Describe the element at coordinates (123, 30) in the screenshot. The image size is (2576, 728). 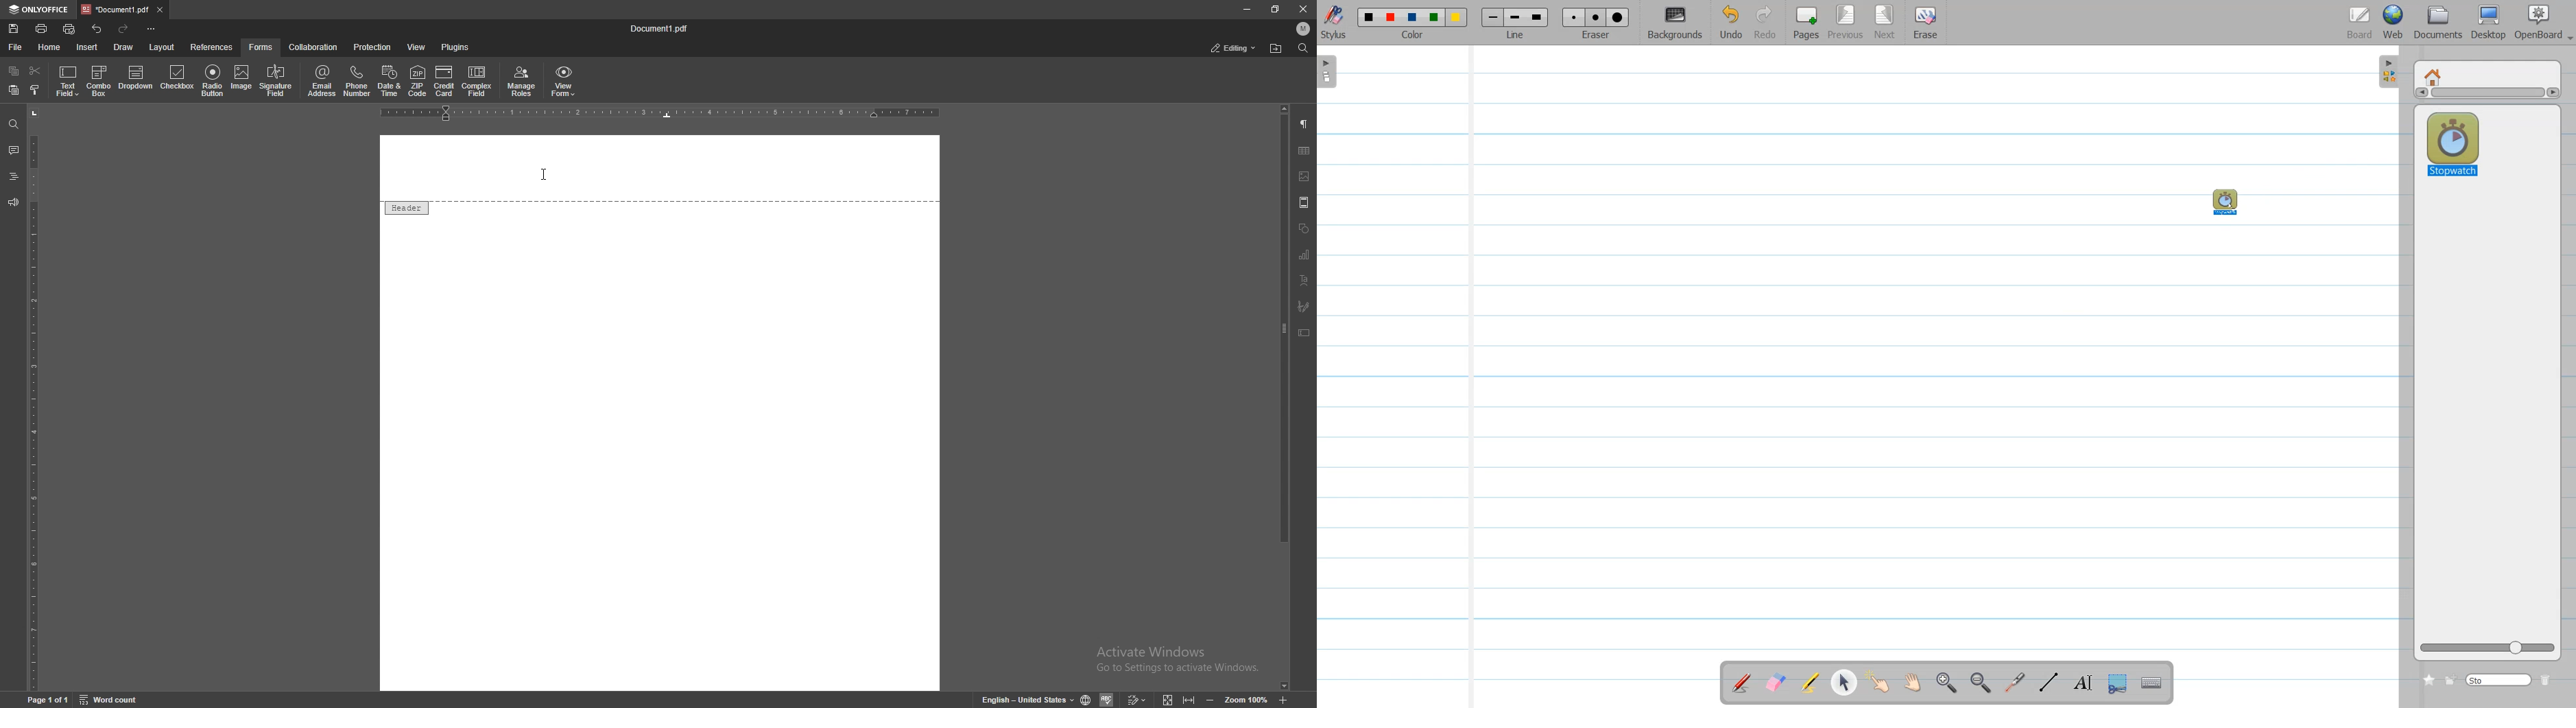
I see `redo` at that location.